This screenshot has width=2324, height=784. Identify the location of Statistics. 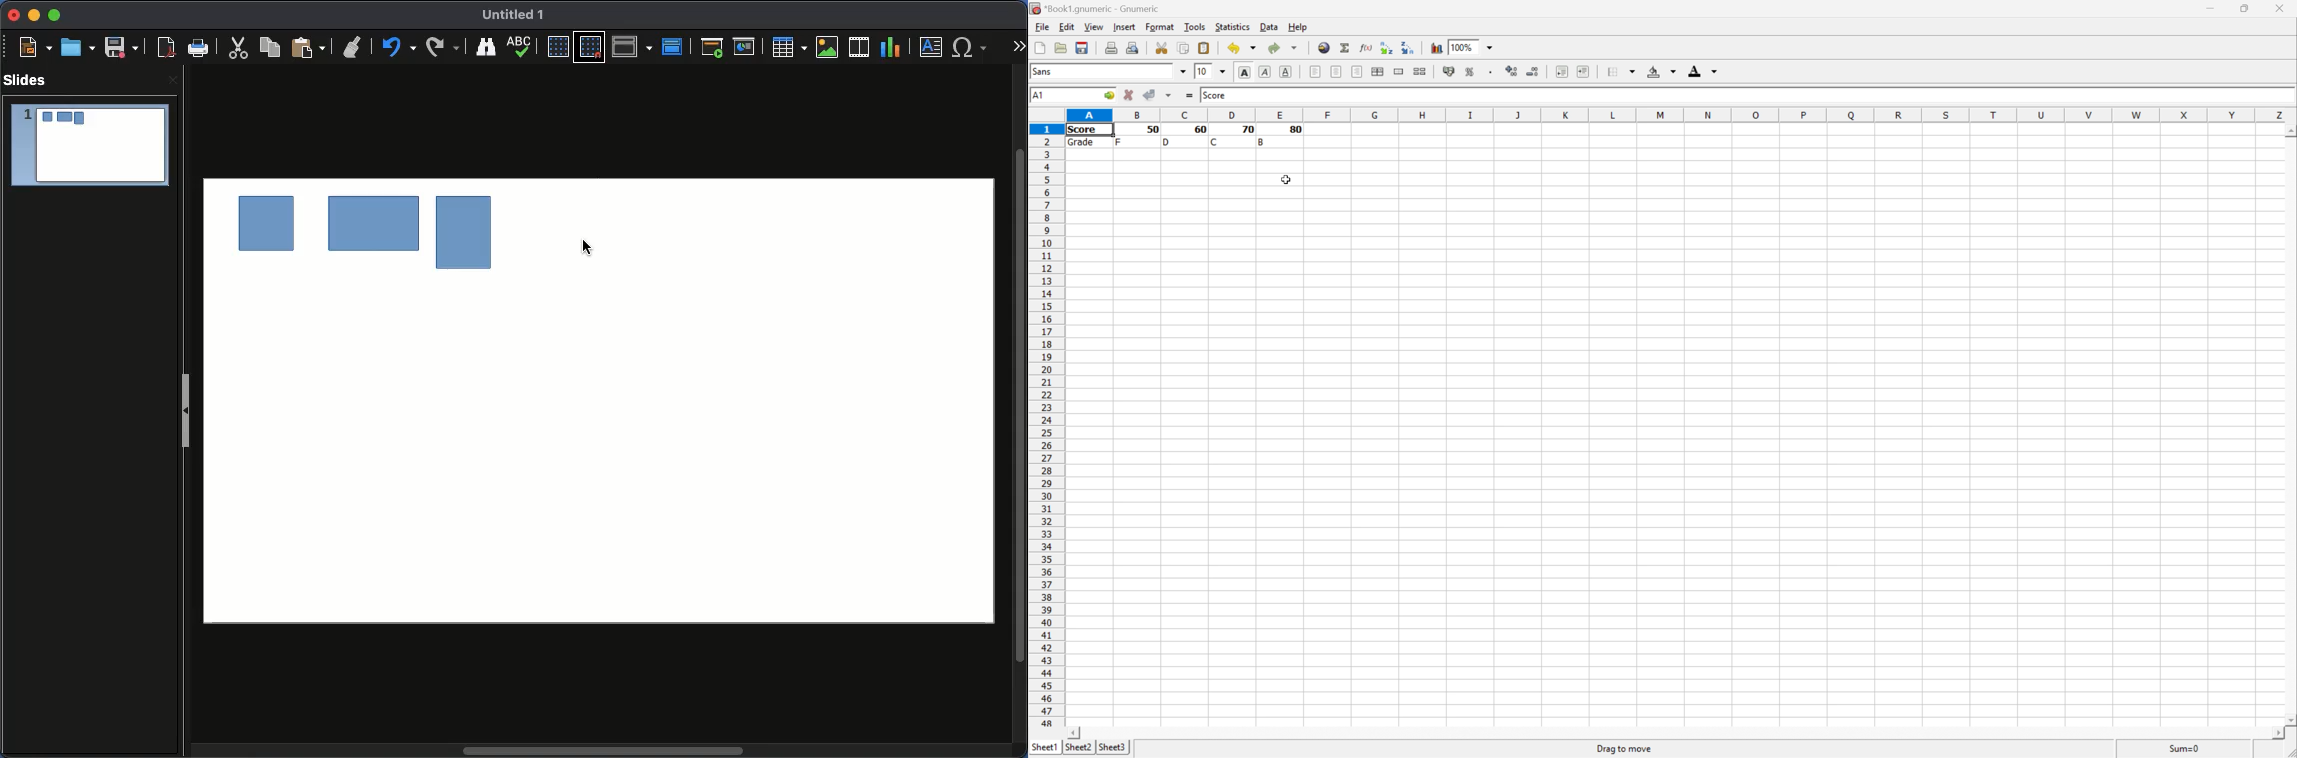
(1233, 25).